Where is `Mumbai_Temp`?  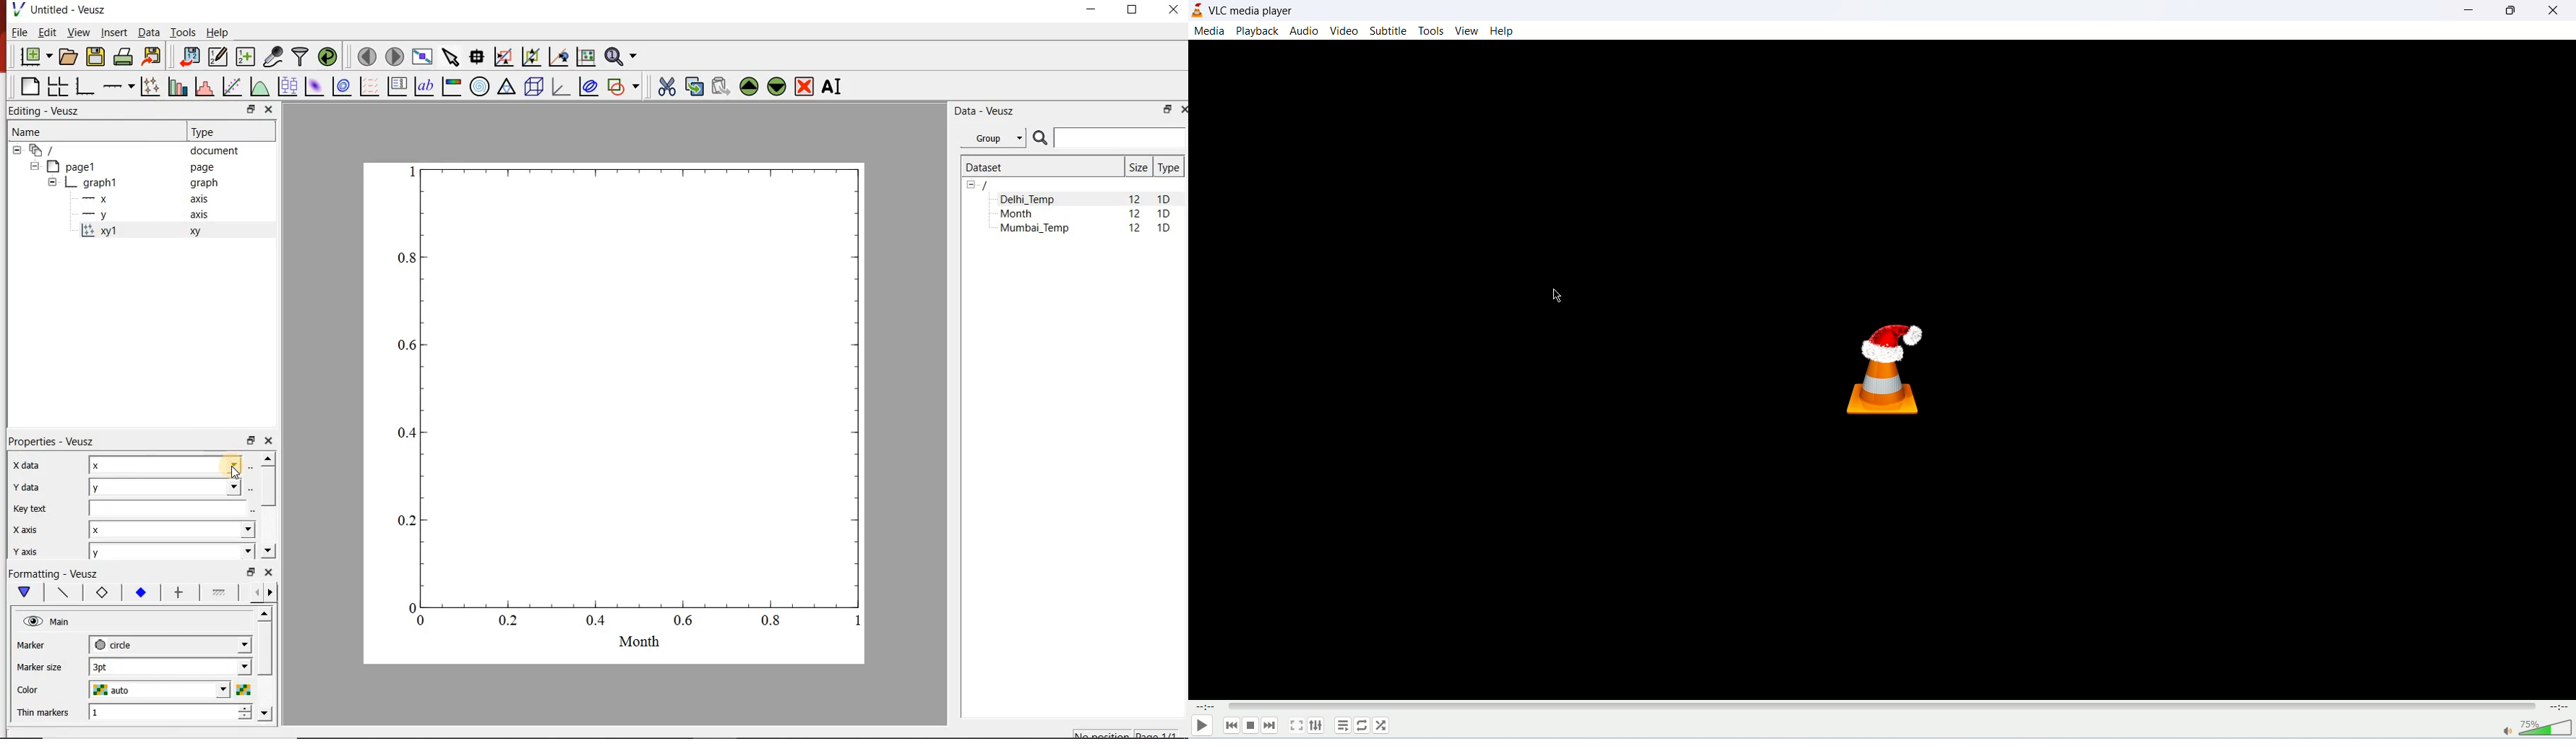 Mumbai_Temp is located at coordinates (1034, 229).